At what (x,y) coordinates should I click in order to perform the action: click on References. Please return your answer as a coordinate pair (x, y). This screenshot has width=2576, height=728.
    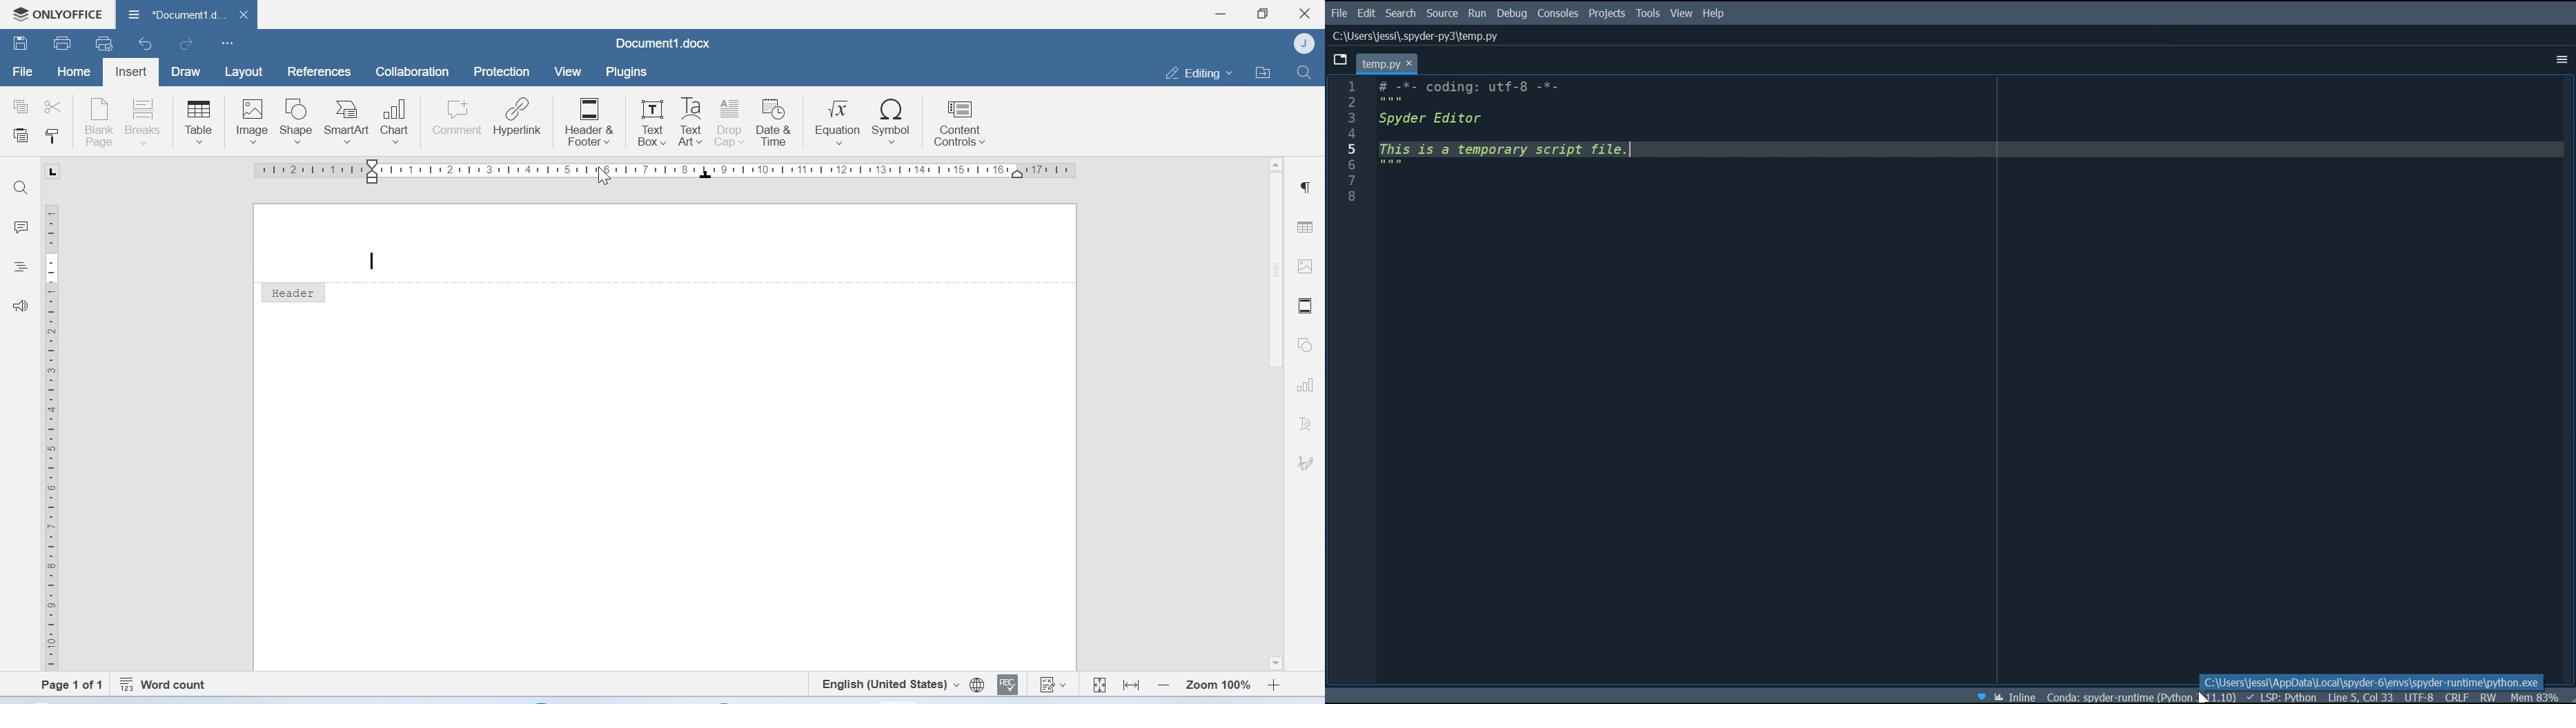
    Looking at the image, I should click on (317, 71).